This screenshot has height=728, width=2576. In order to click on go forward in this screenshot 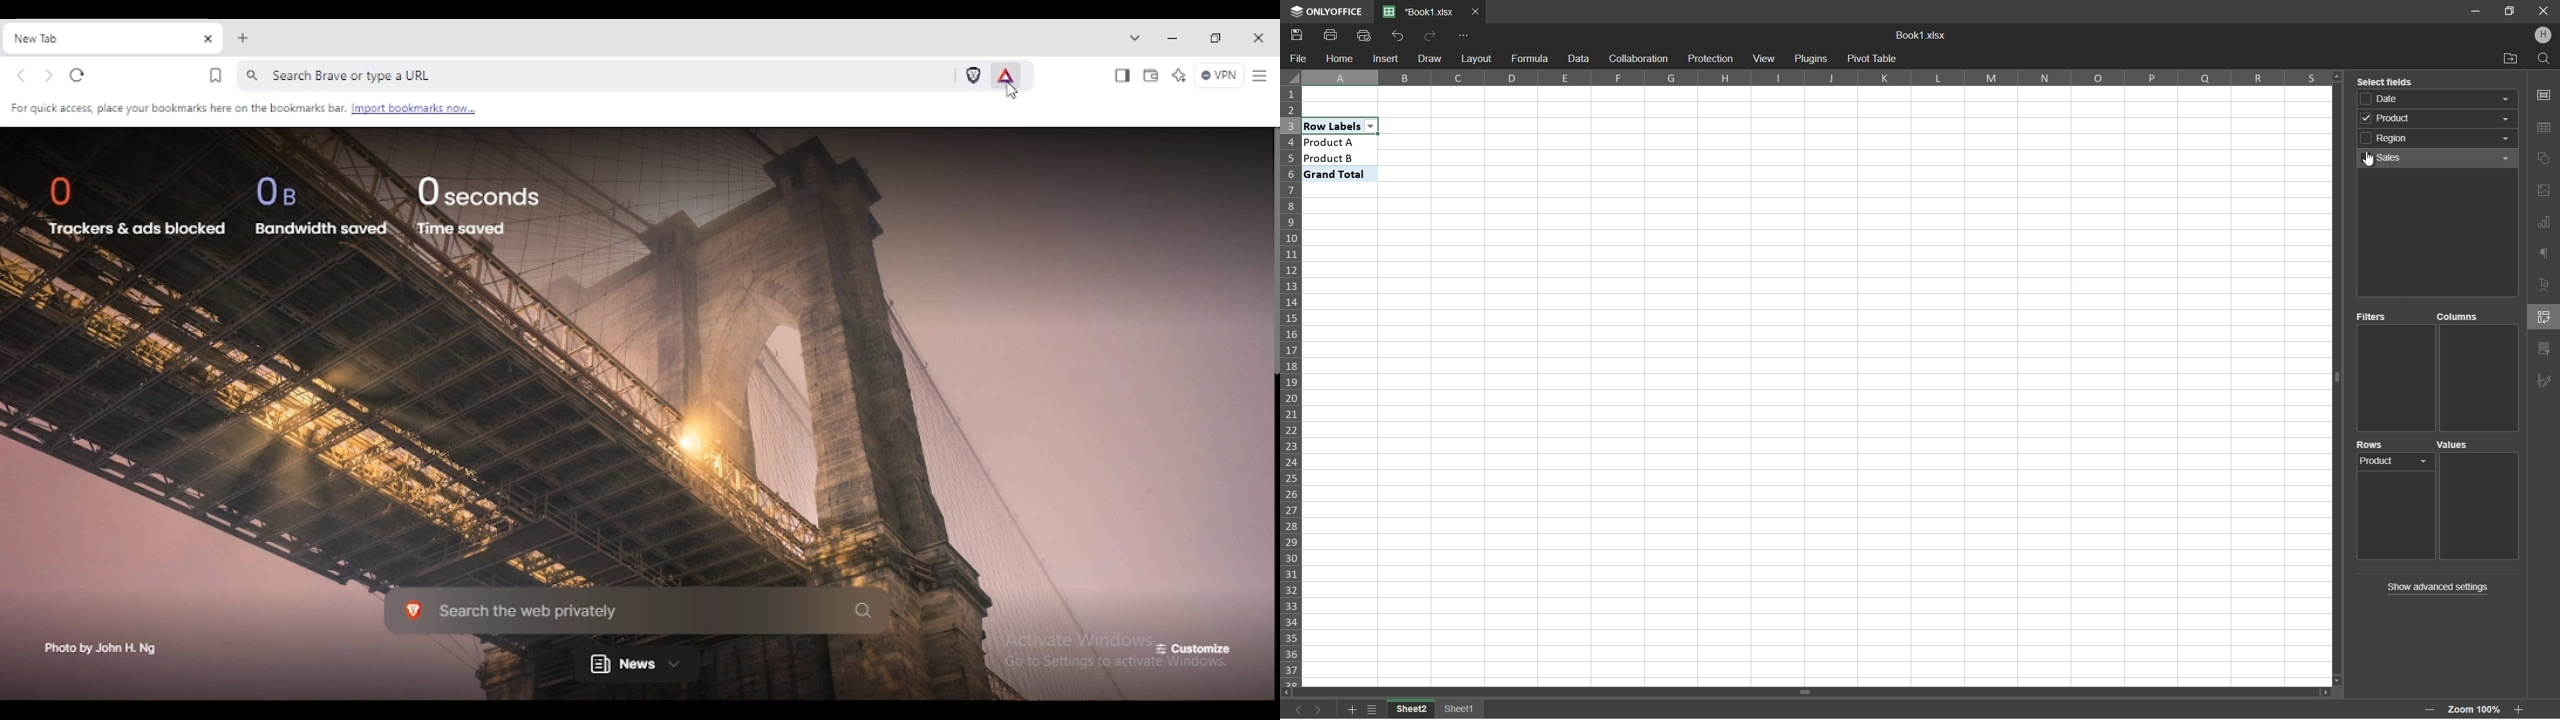, I will do `click(48, 77)`.